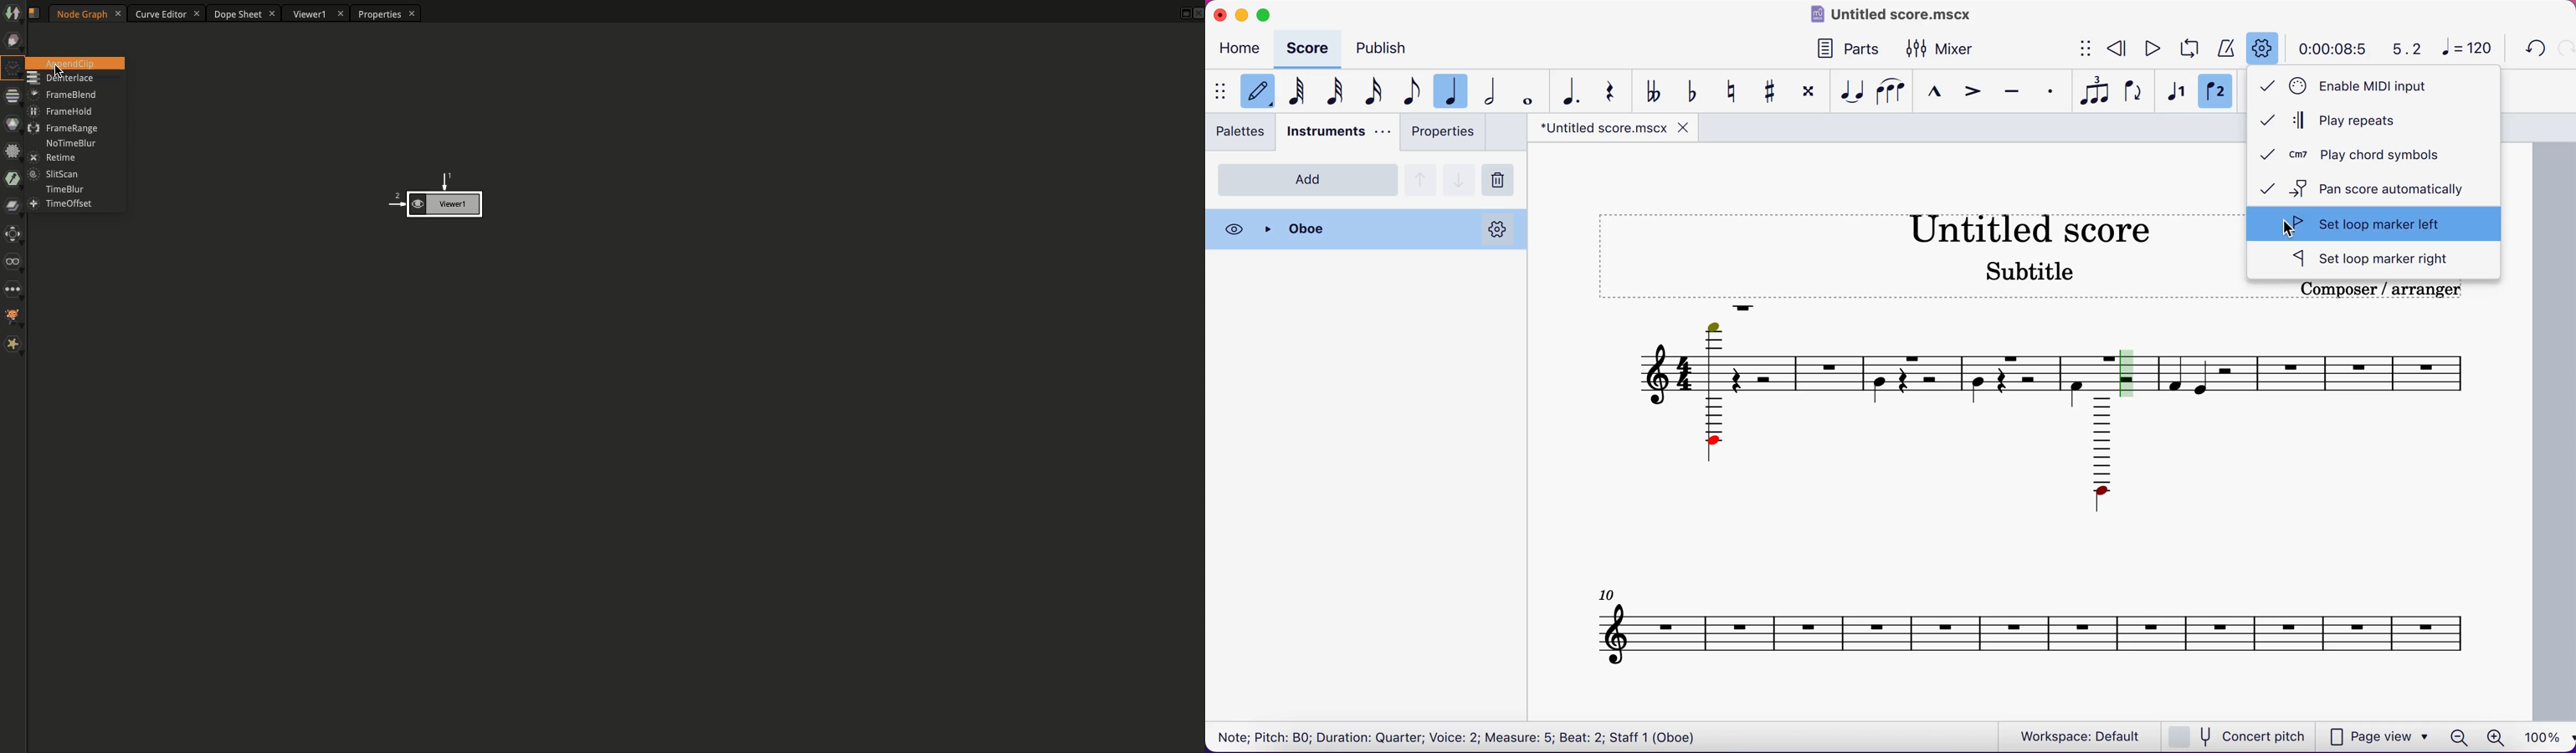  I want to click on TimeOffset, so click(60, 204).